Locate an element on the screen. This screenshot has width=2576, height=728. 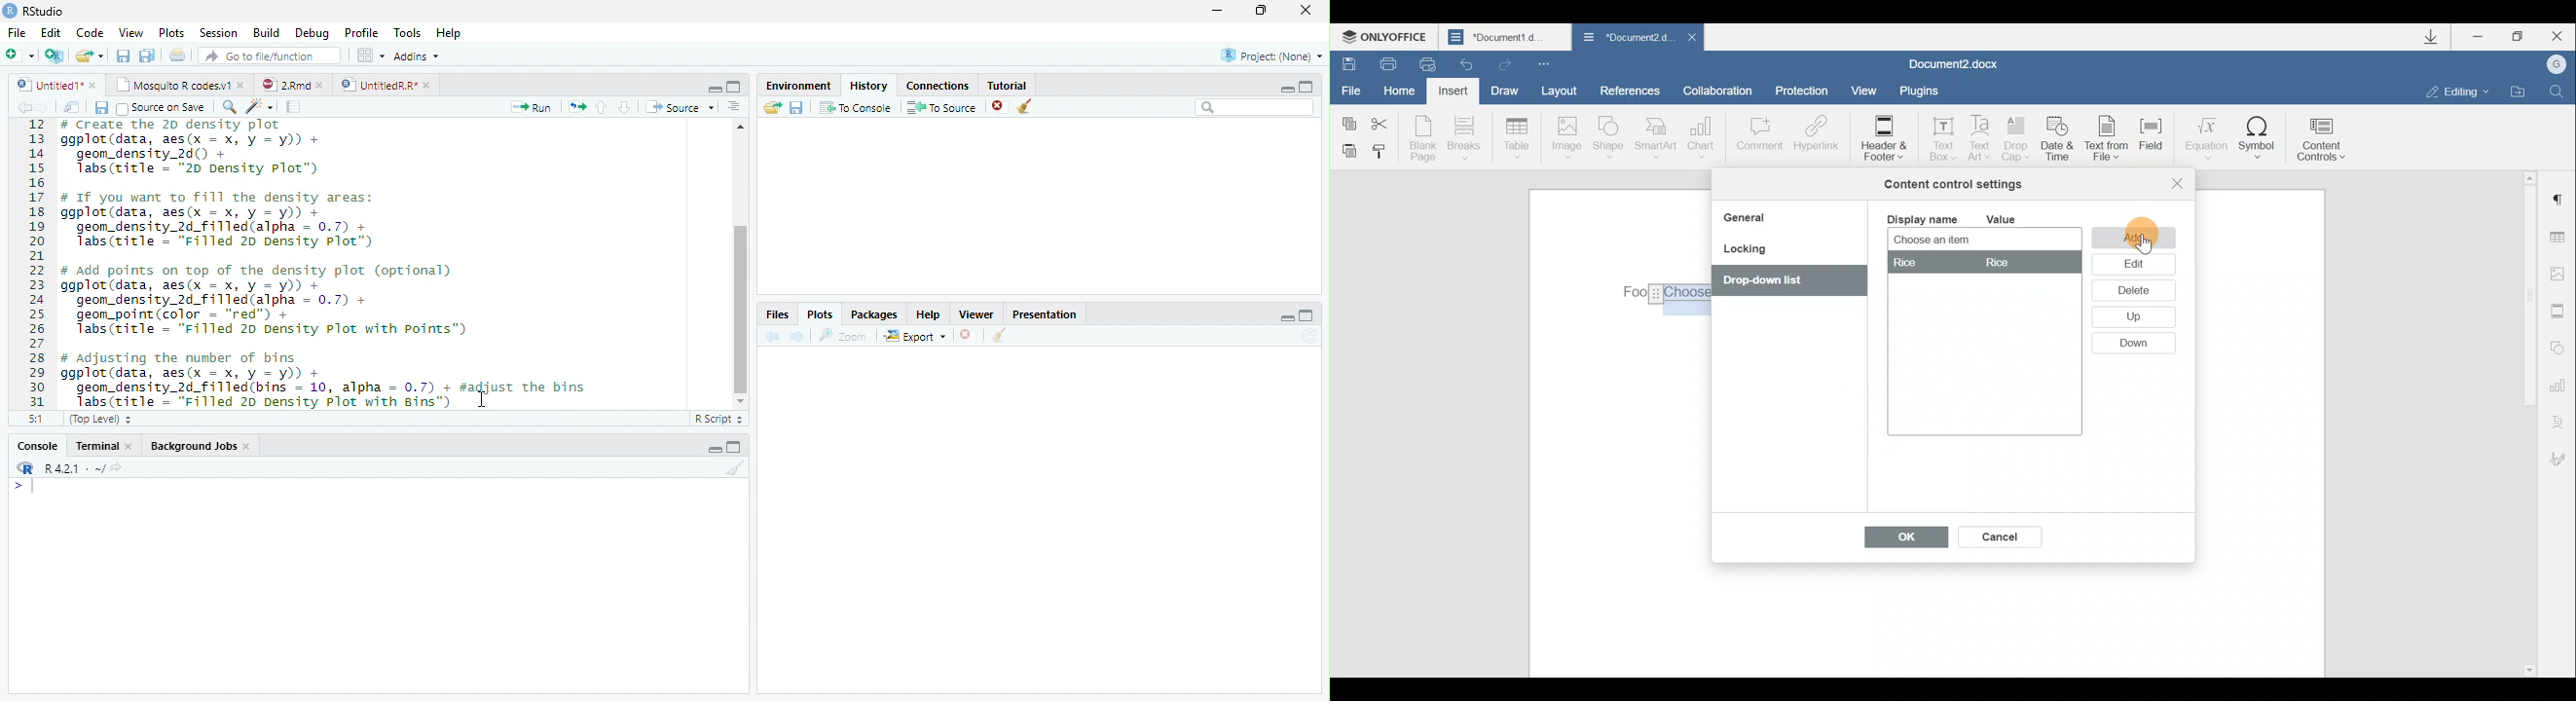
maximize is located at coordinates (734, 86).